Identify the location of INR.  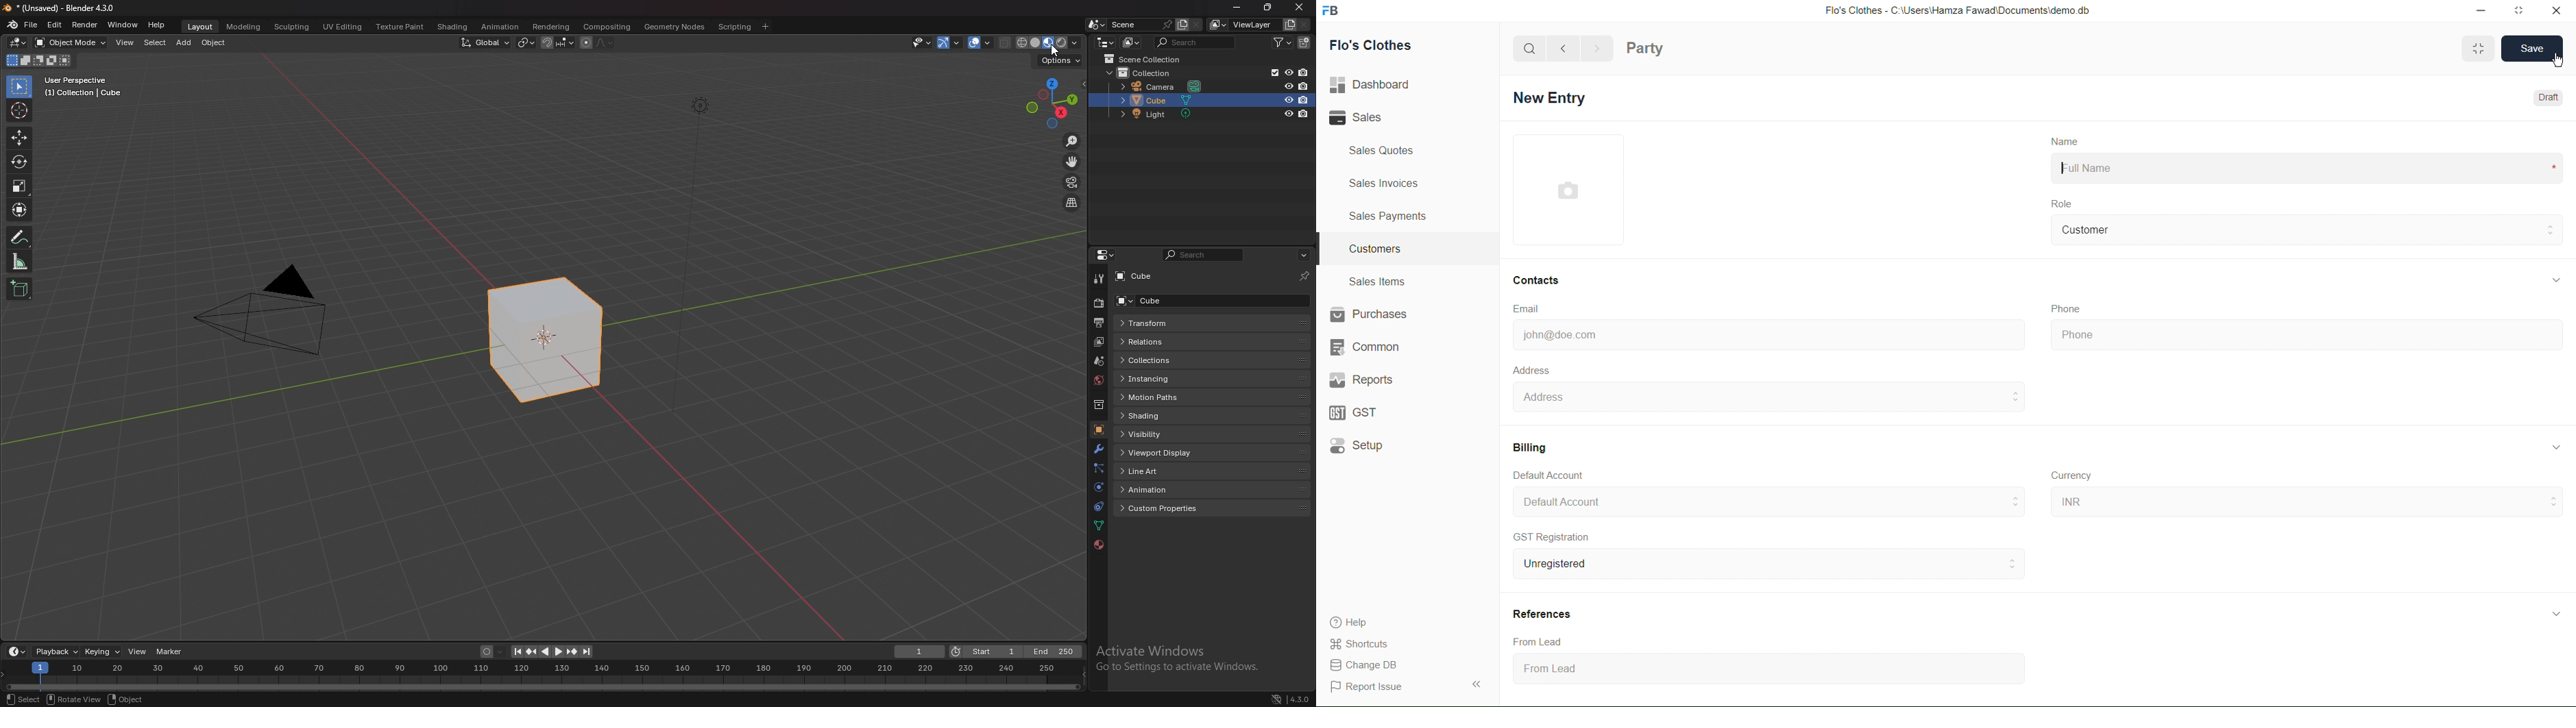
(2306, 501).